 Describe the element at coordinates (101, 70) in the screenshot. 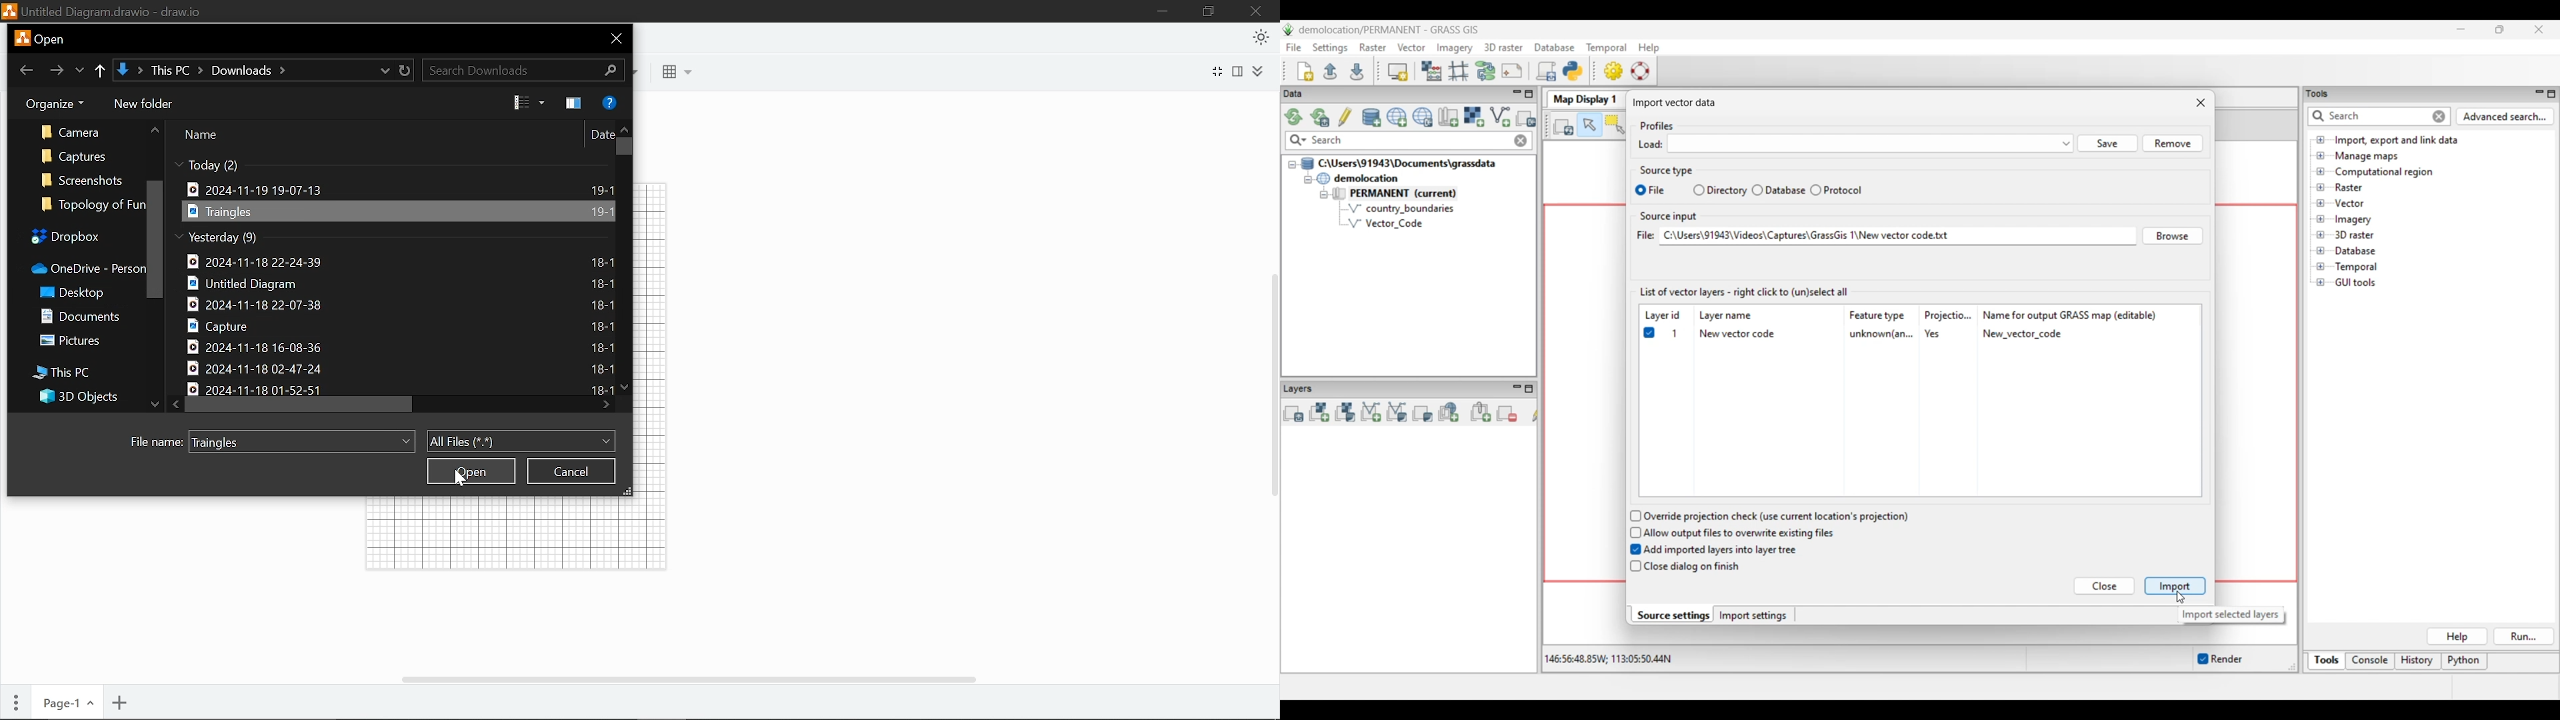

I see `Up to "This pc"` at that location.